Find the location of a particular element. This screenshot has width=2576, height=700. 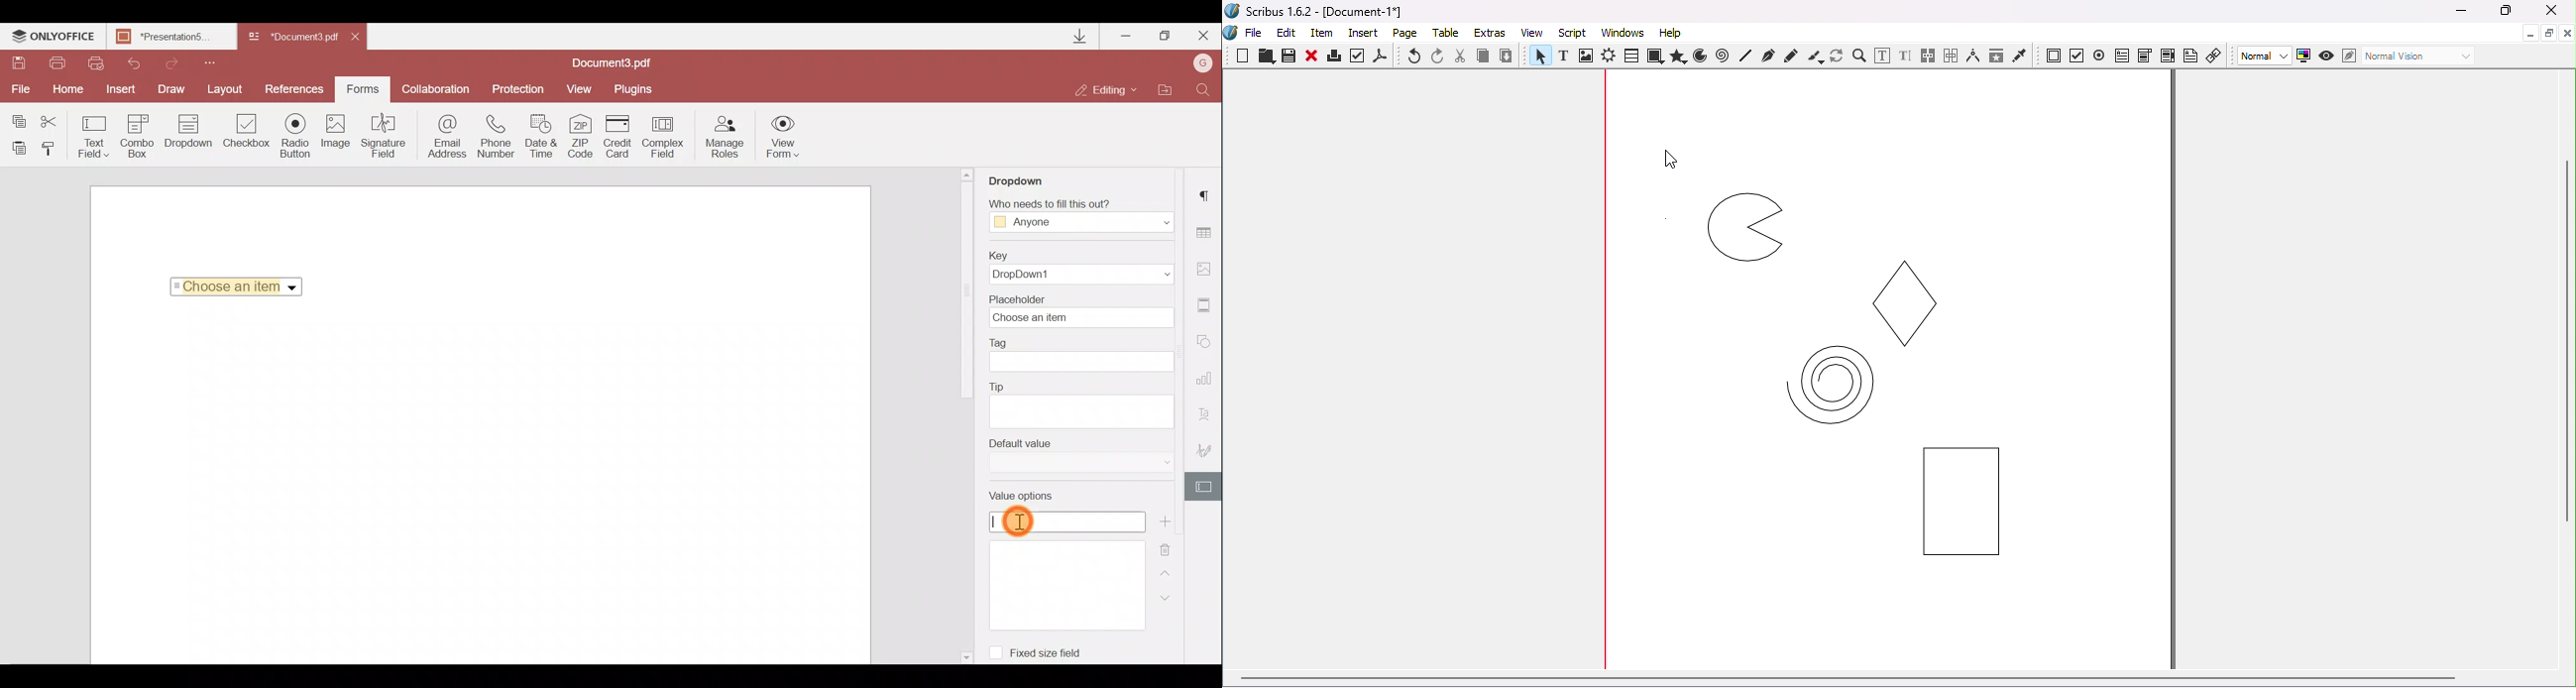

Render frame is located at coordinates (1609, 57).